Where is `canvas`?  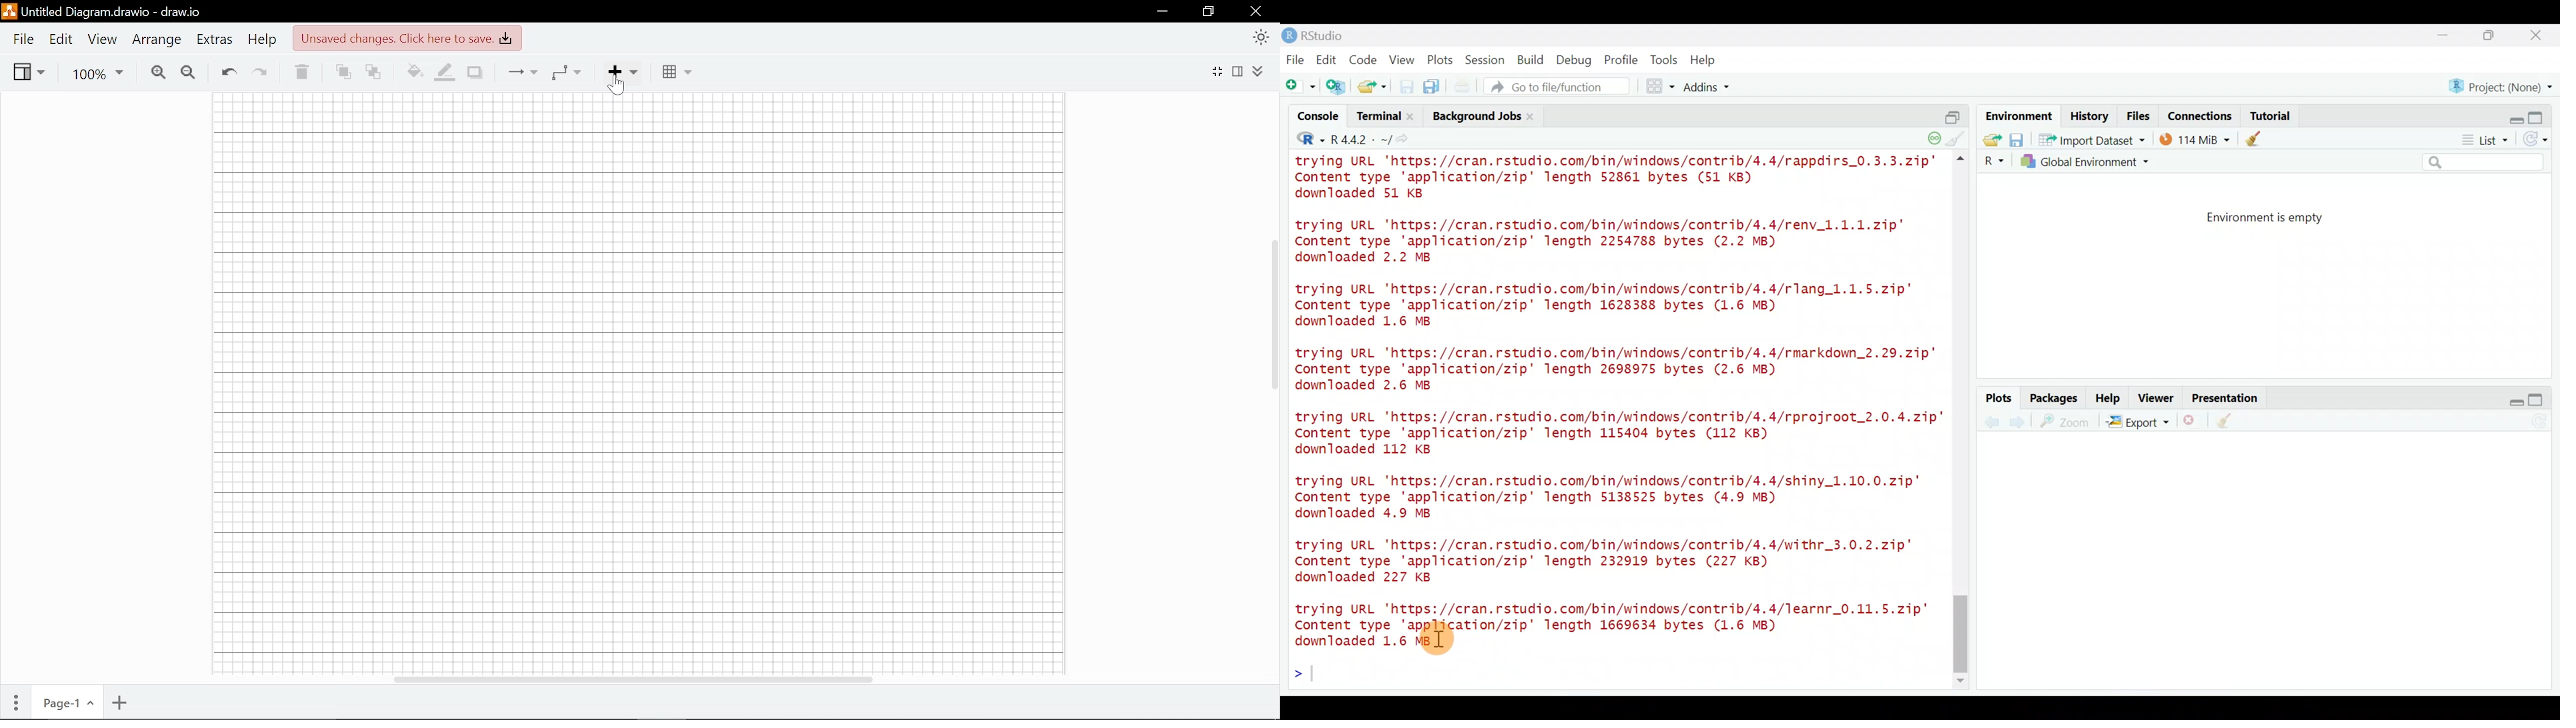
canvas is located at coordinates (639, 386).